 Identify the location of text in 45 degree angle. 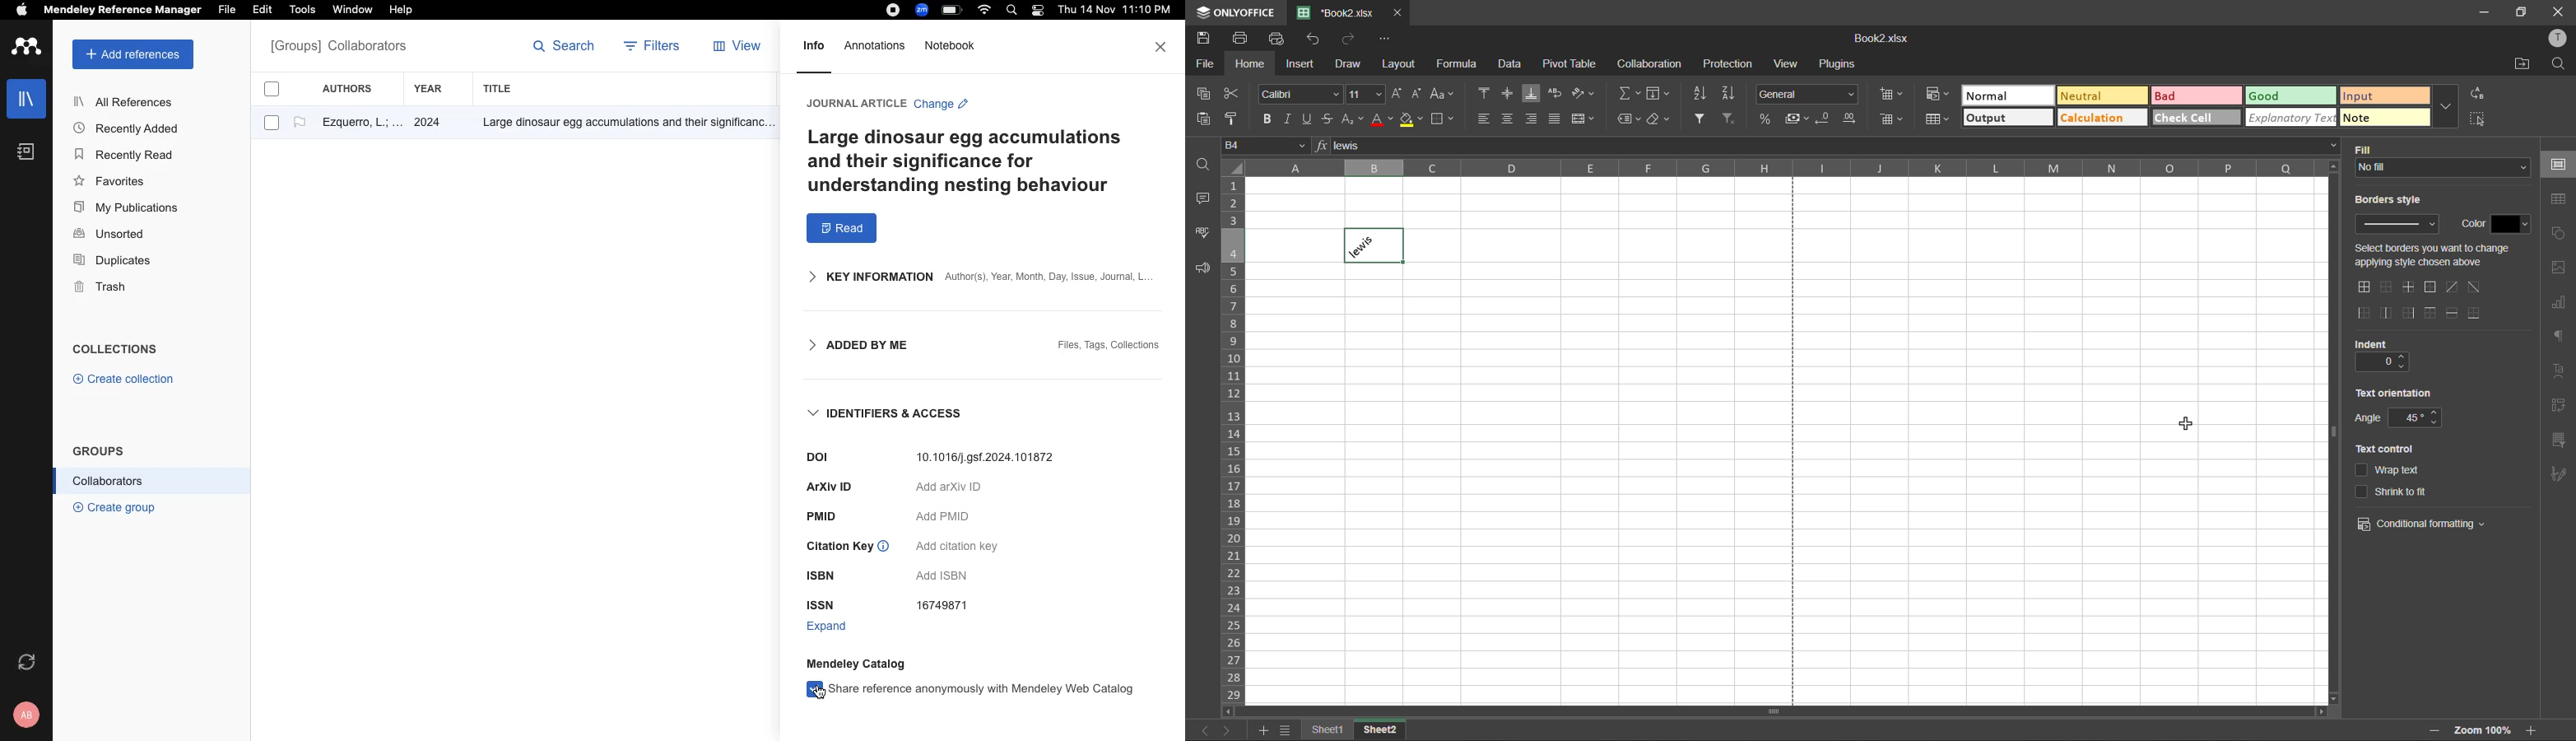
(1370, 244).